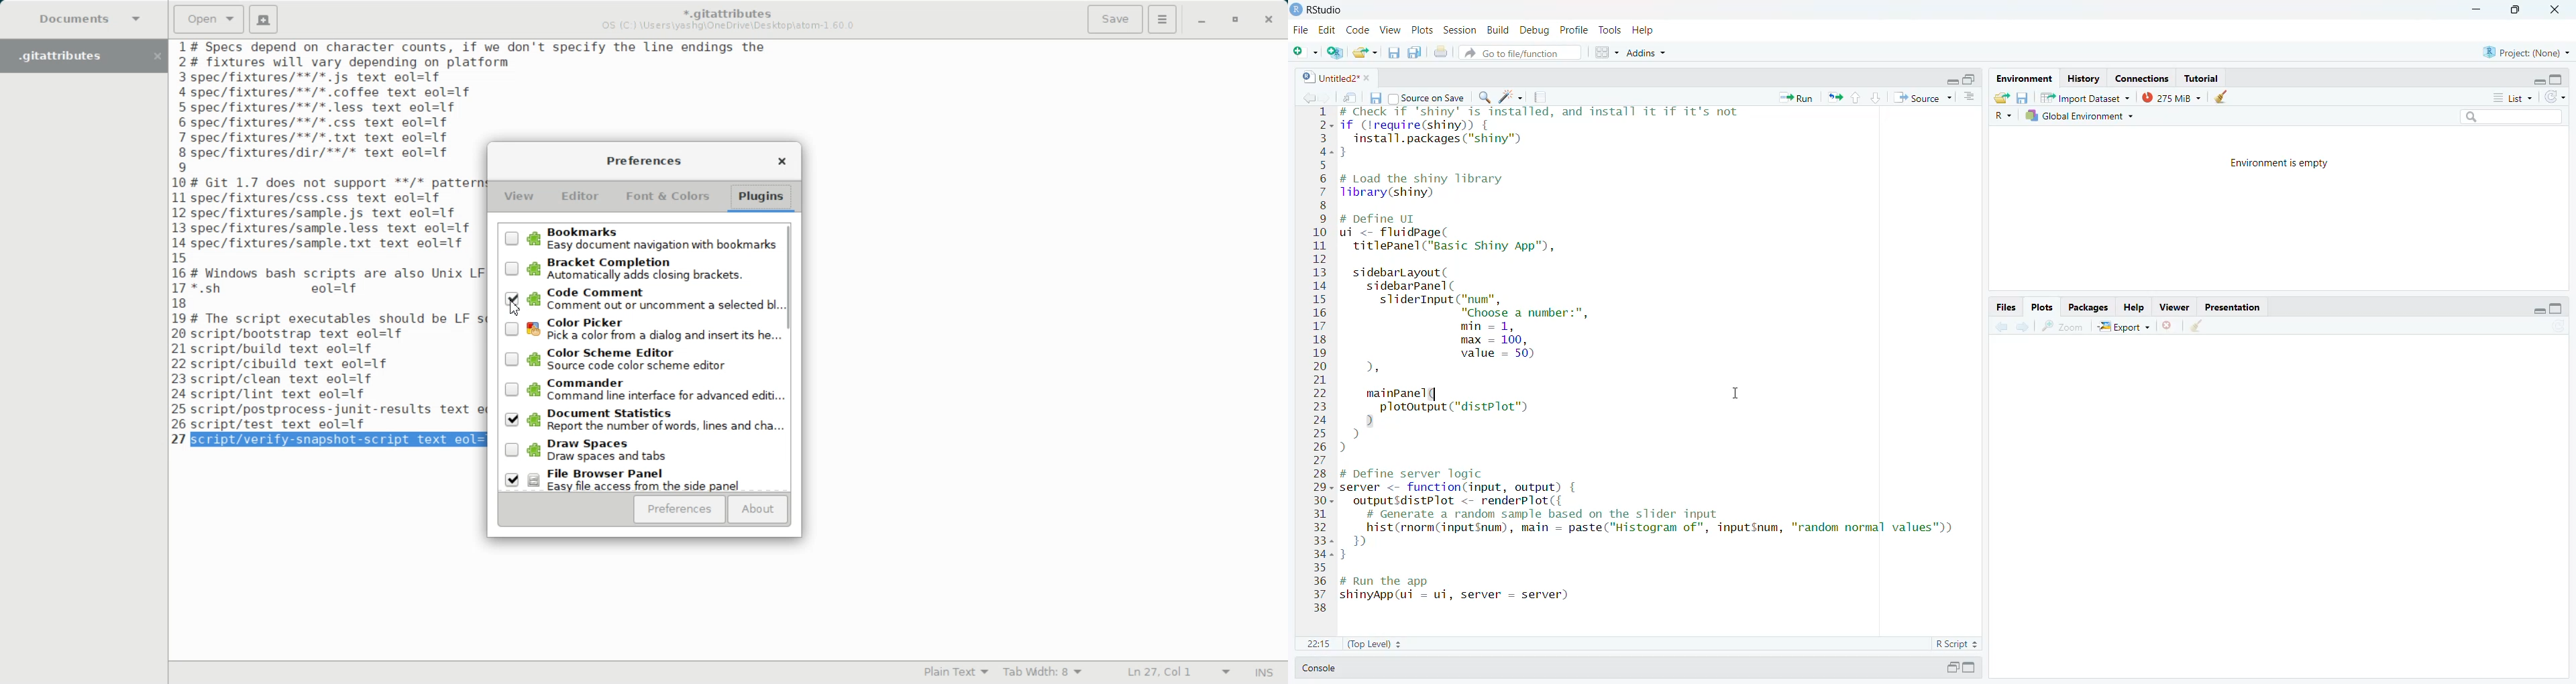  I want to click on text line number, so click(182, 234).